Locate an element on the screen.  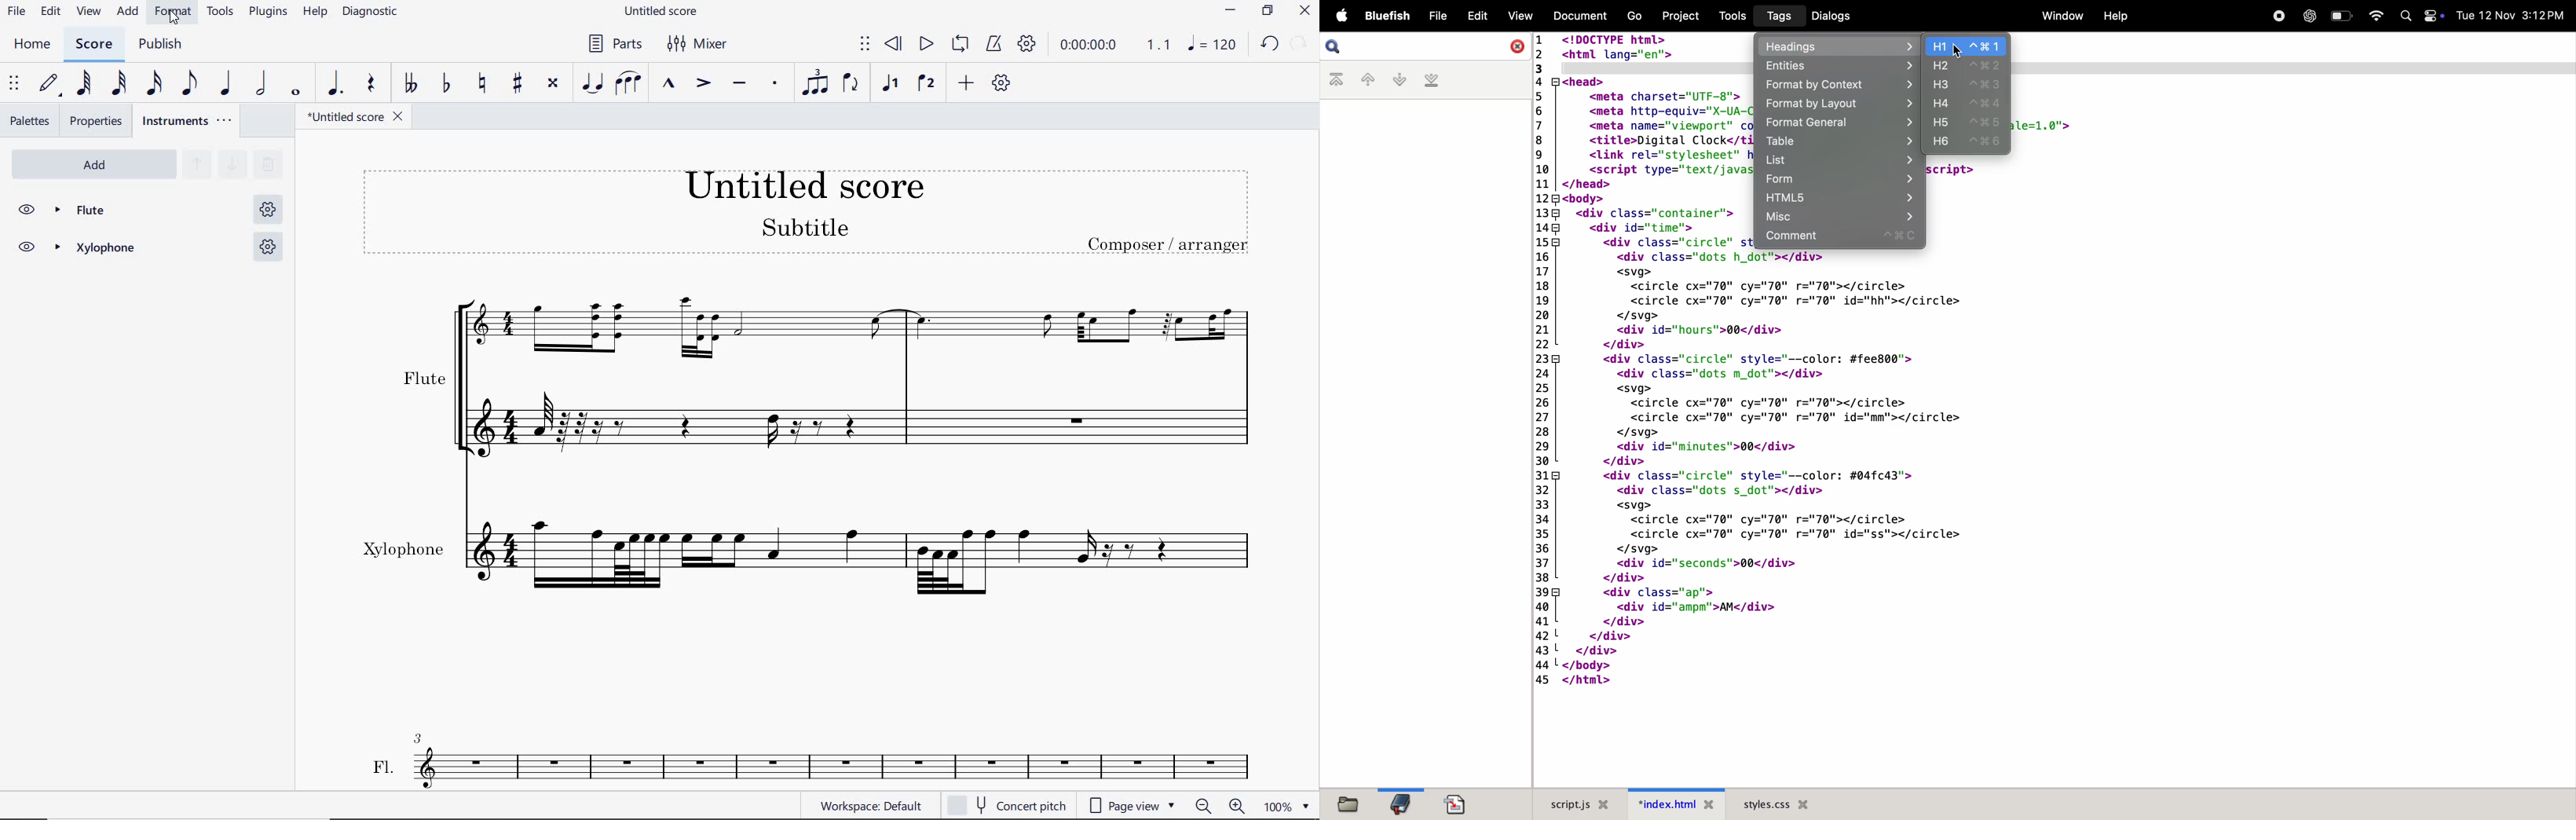
REMOVE SELECTED INSTRUMENT is located at coordinates (268, 167).